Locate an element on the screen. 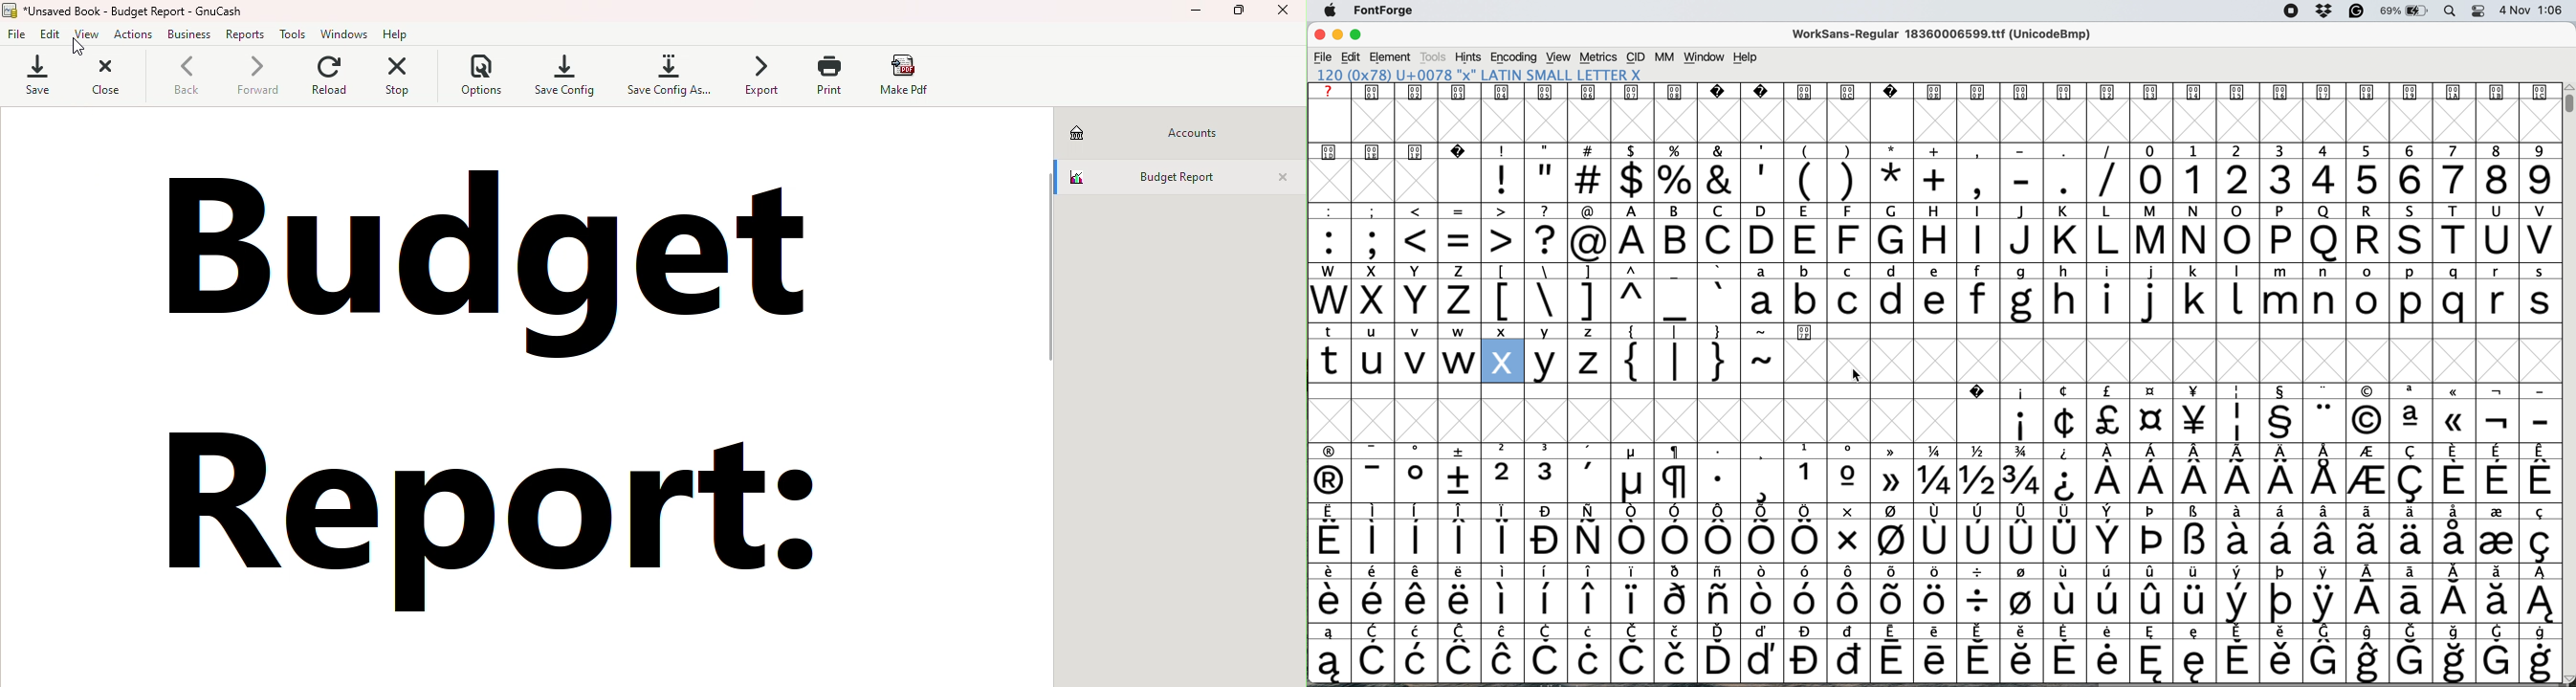 This screenshot has width=2576, height=700. Back is located at coordinates (179, 79).